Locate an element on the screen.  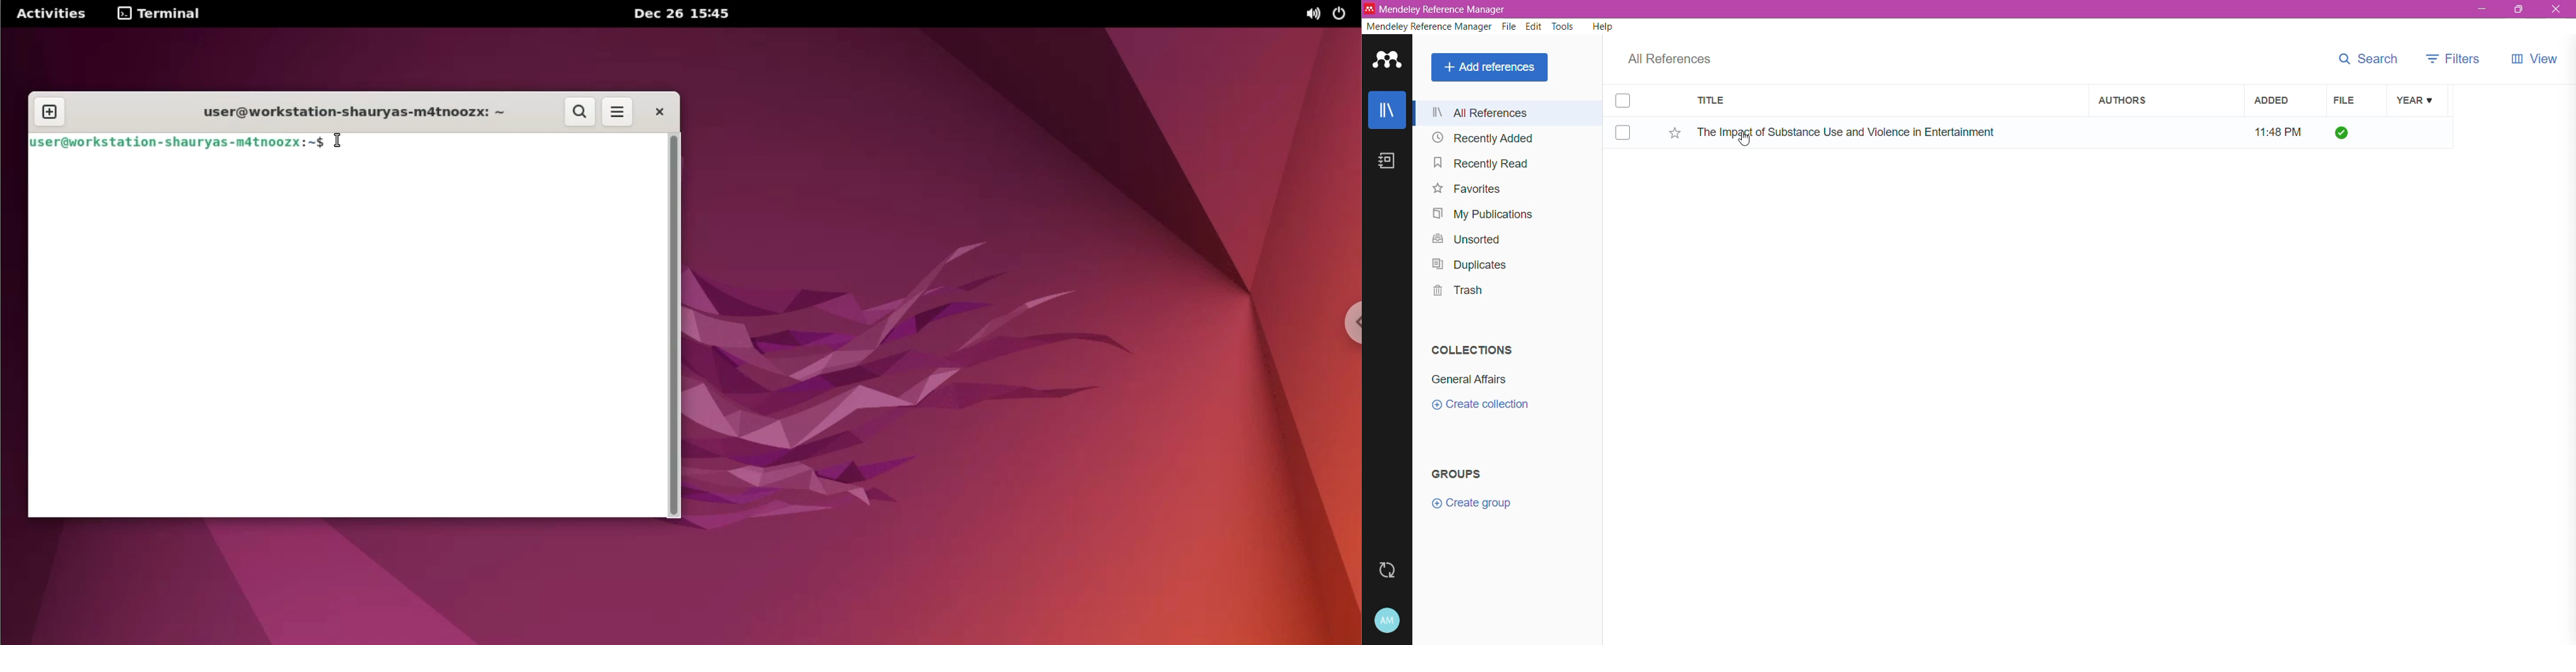
Add References is located at coordinates (1490, 68).